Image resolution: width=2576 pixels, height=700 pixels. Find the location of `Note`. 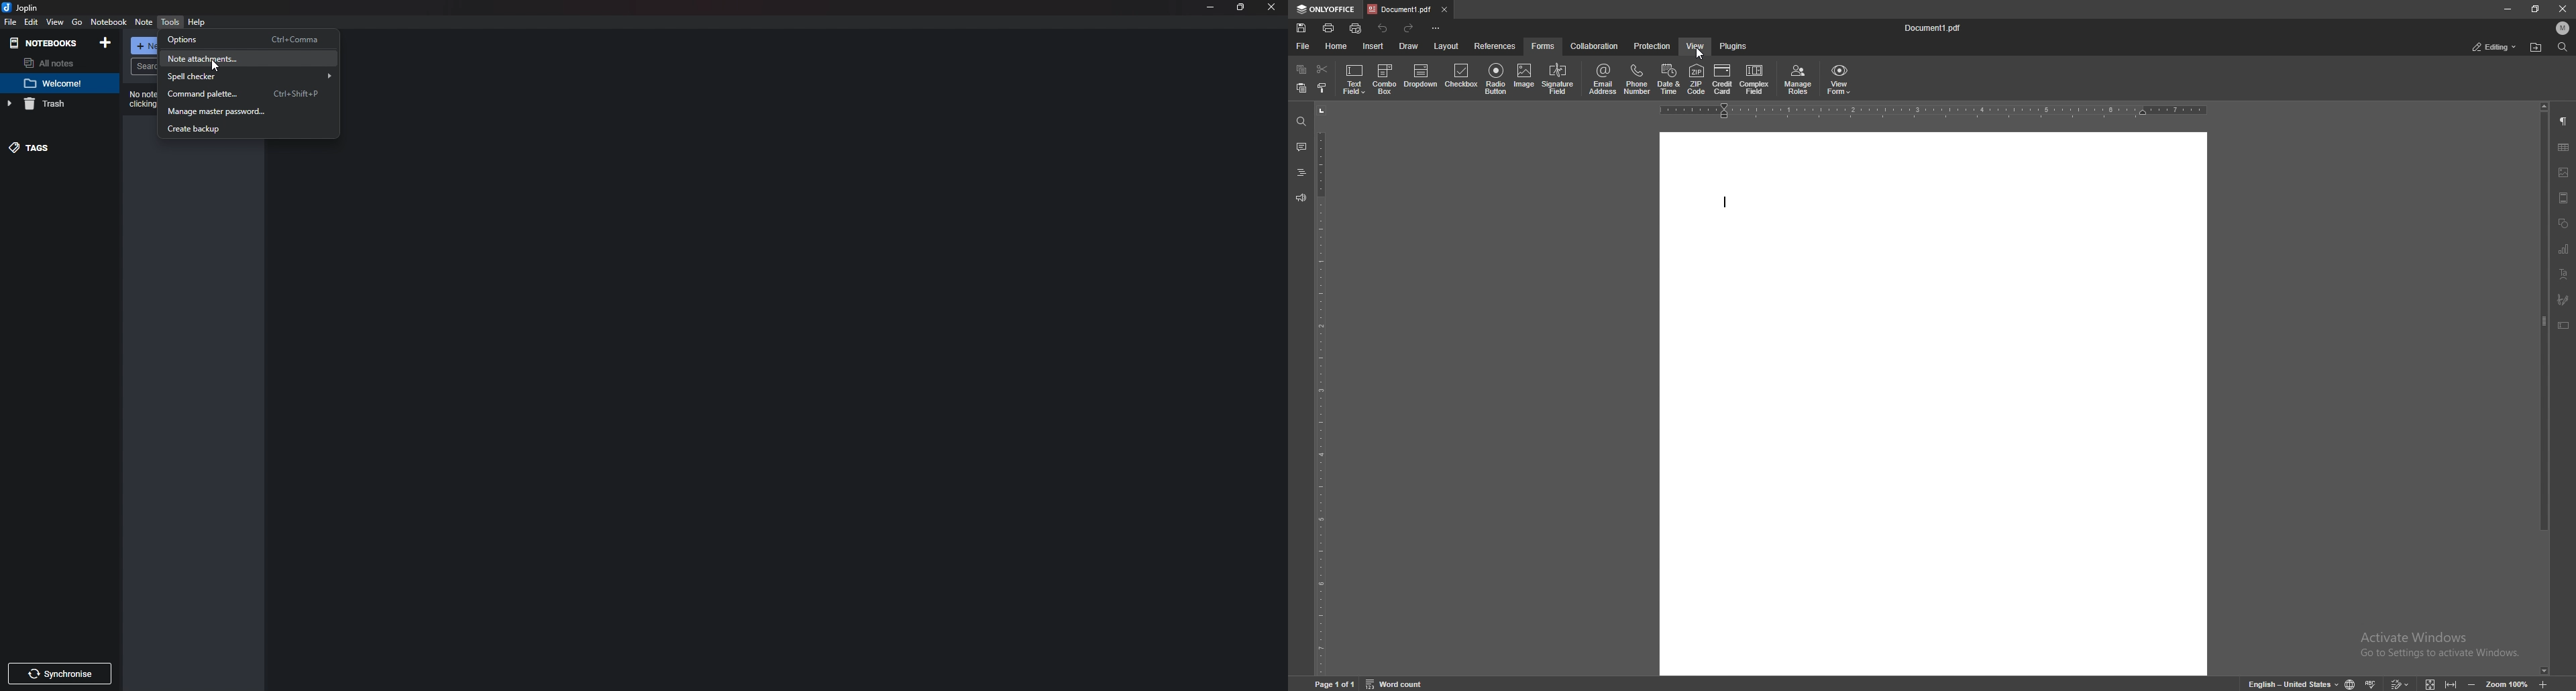

Note is located at coordinates (143, 23).